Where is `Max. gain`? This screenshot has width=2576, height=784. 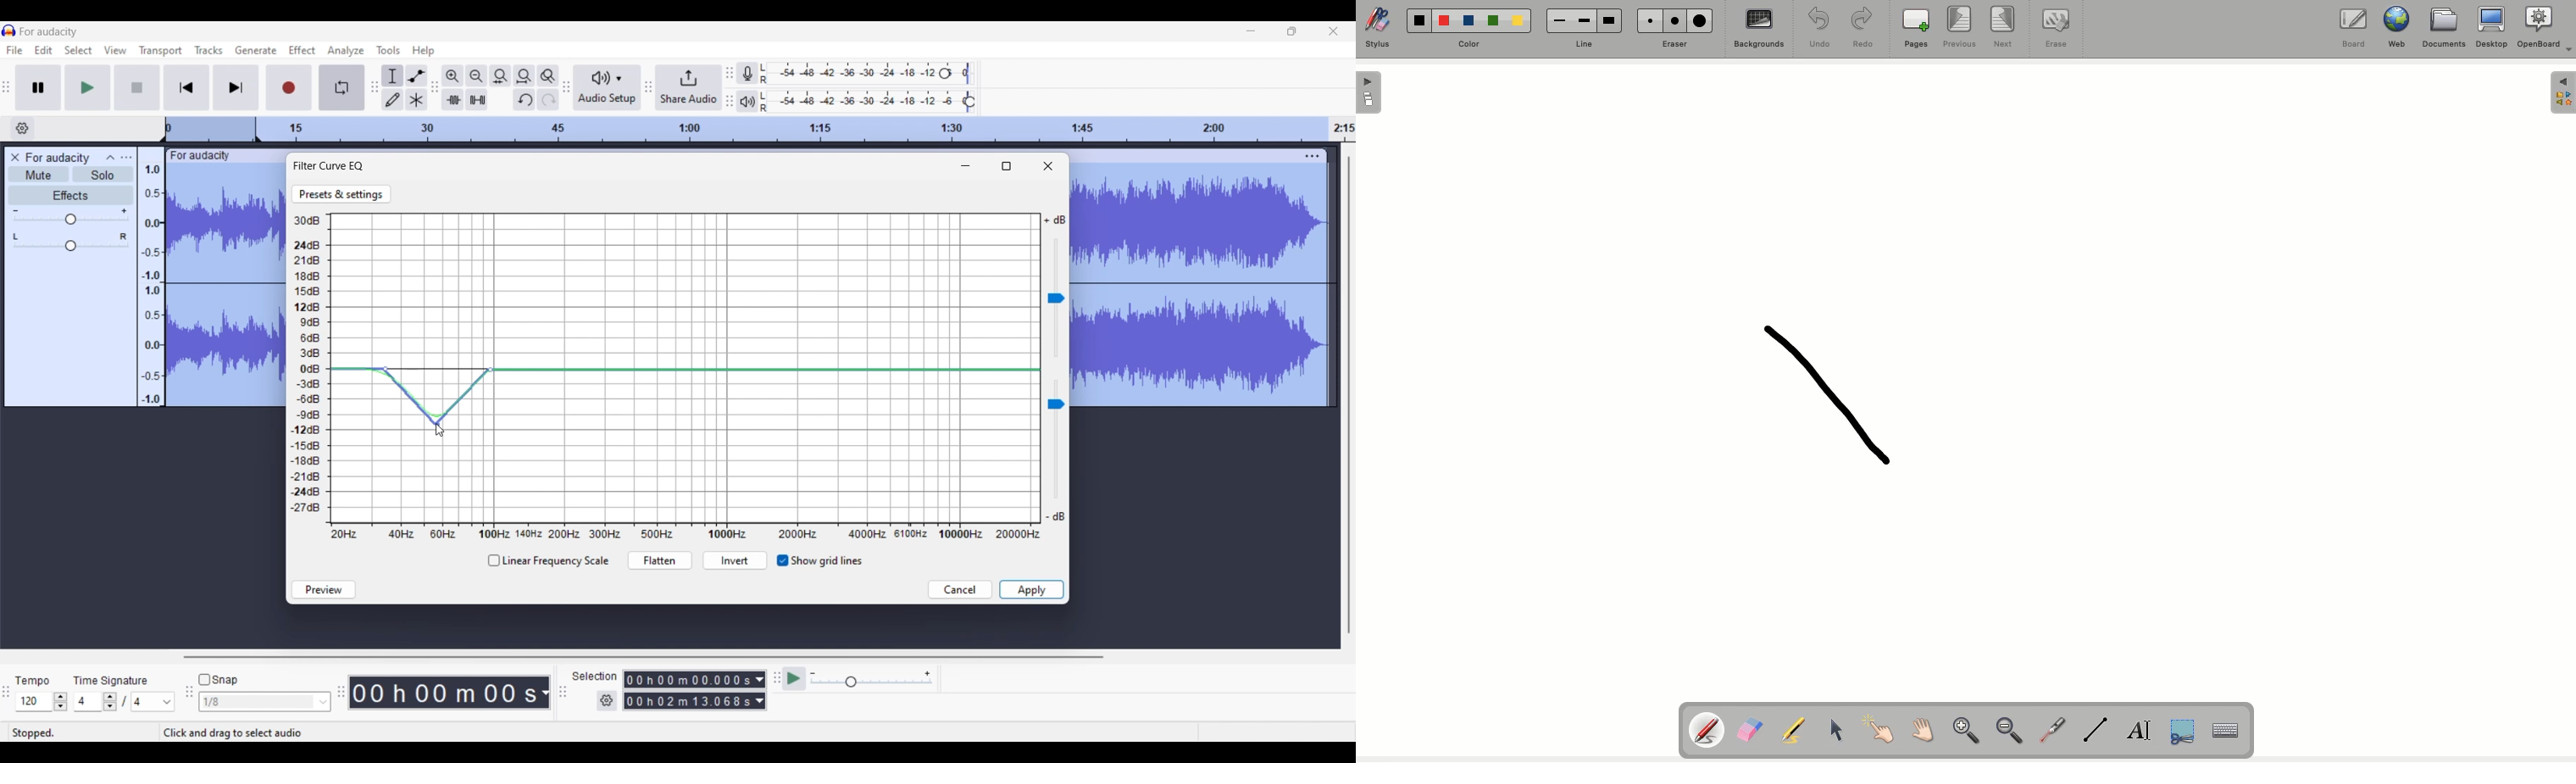 Max. gain is located at coordinates (124, 211).